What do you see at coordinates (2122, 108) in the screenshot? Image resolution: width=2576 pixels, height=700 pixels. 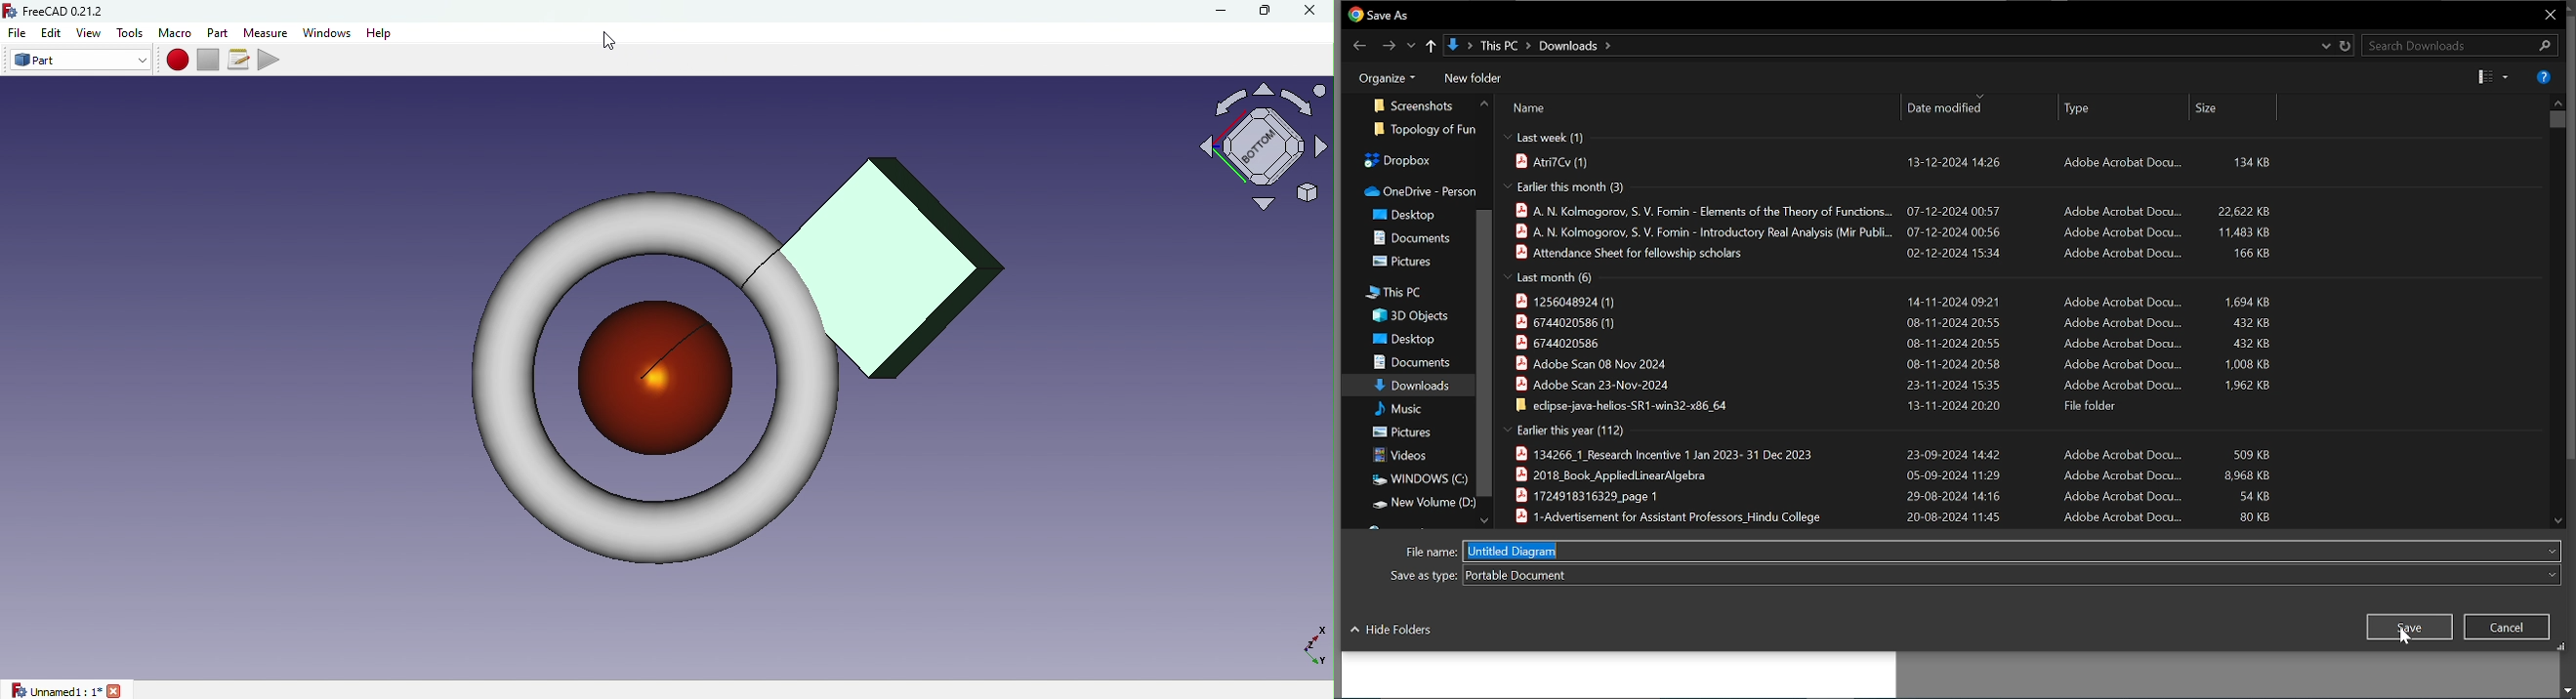 I see `type` at bounding box center [2122, 108].